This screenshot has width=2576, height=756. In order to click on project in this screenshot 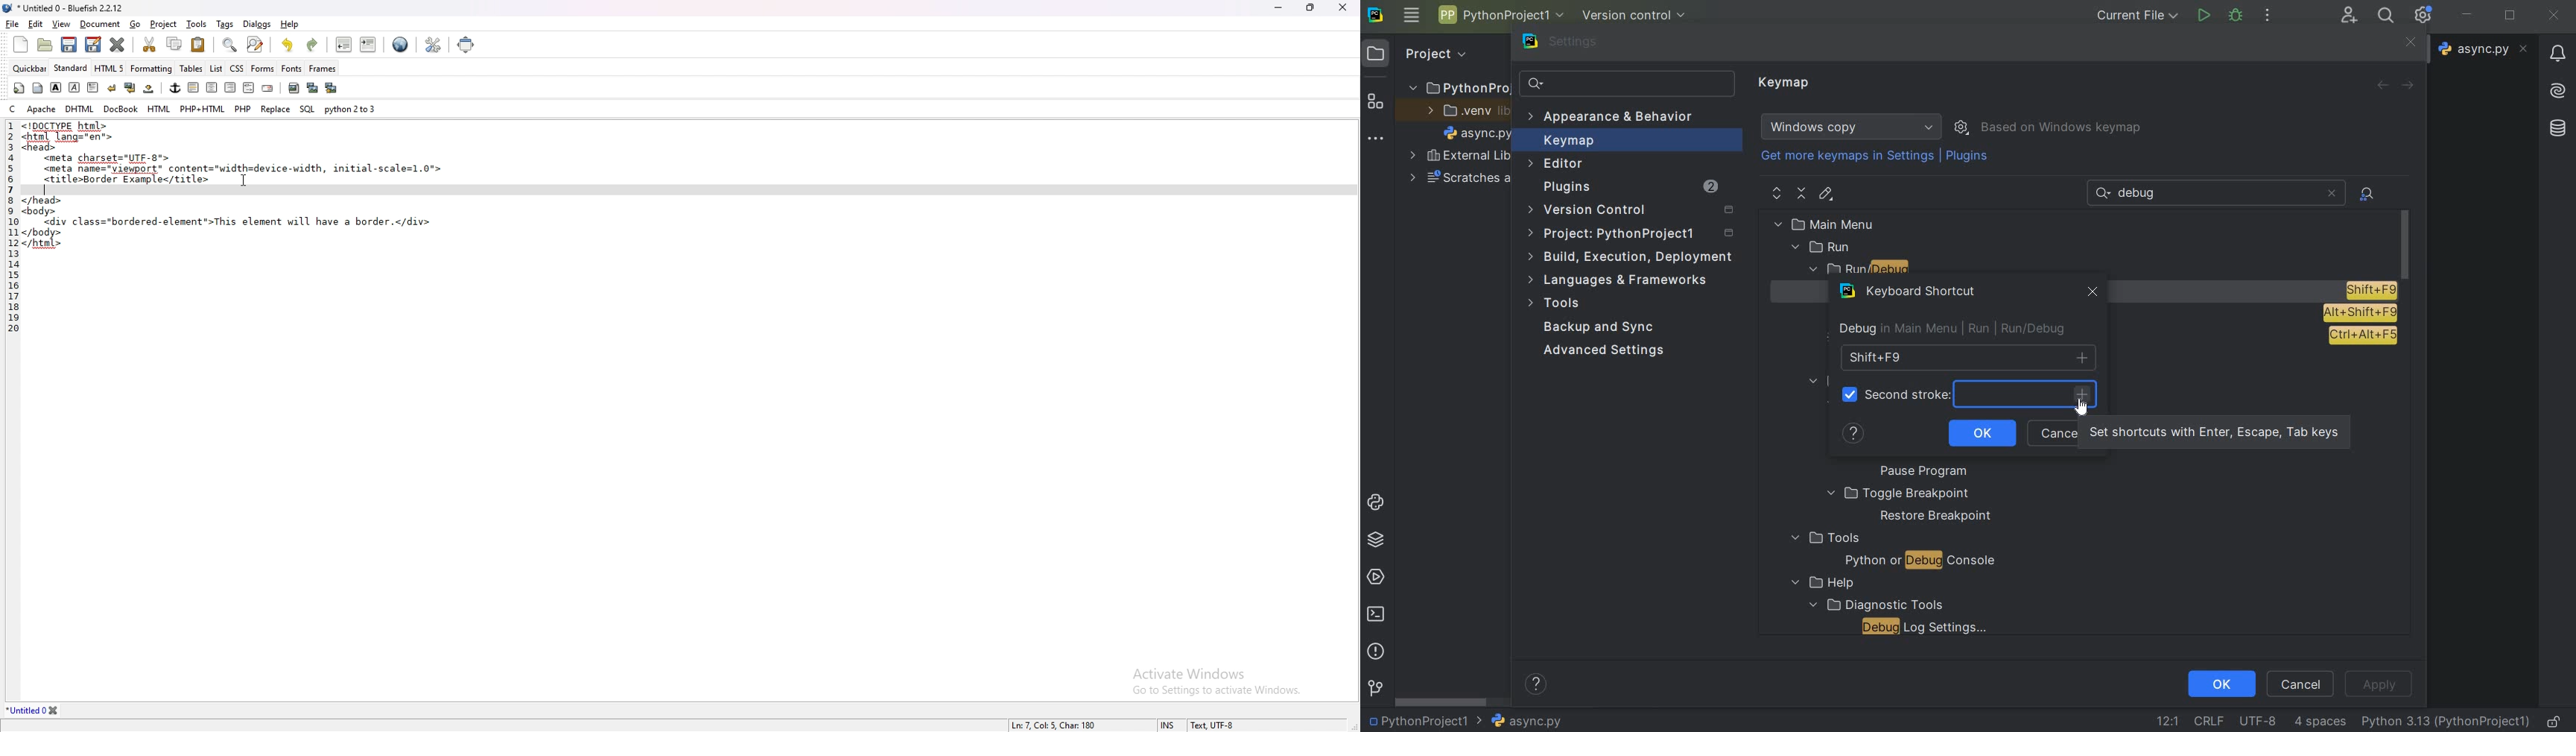, I will do `click(165, 25)`.